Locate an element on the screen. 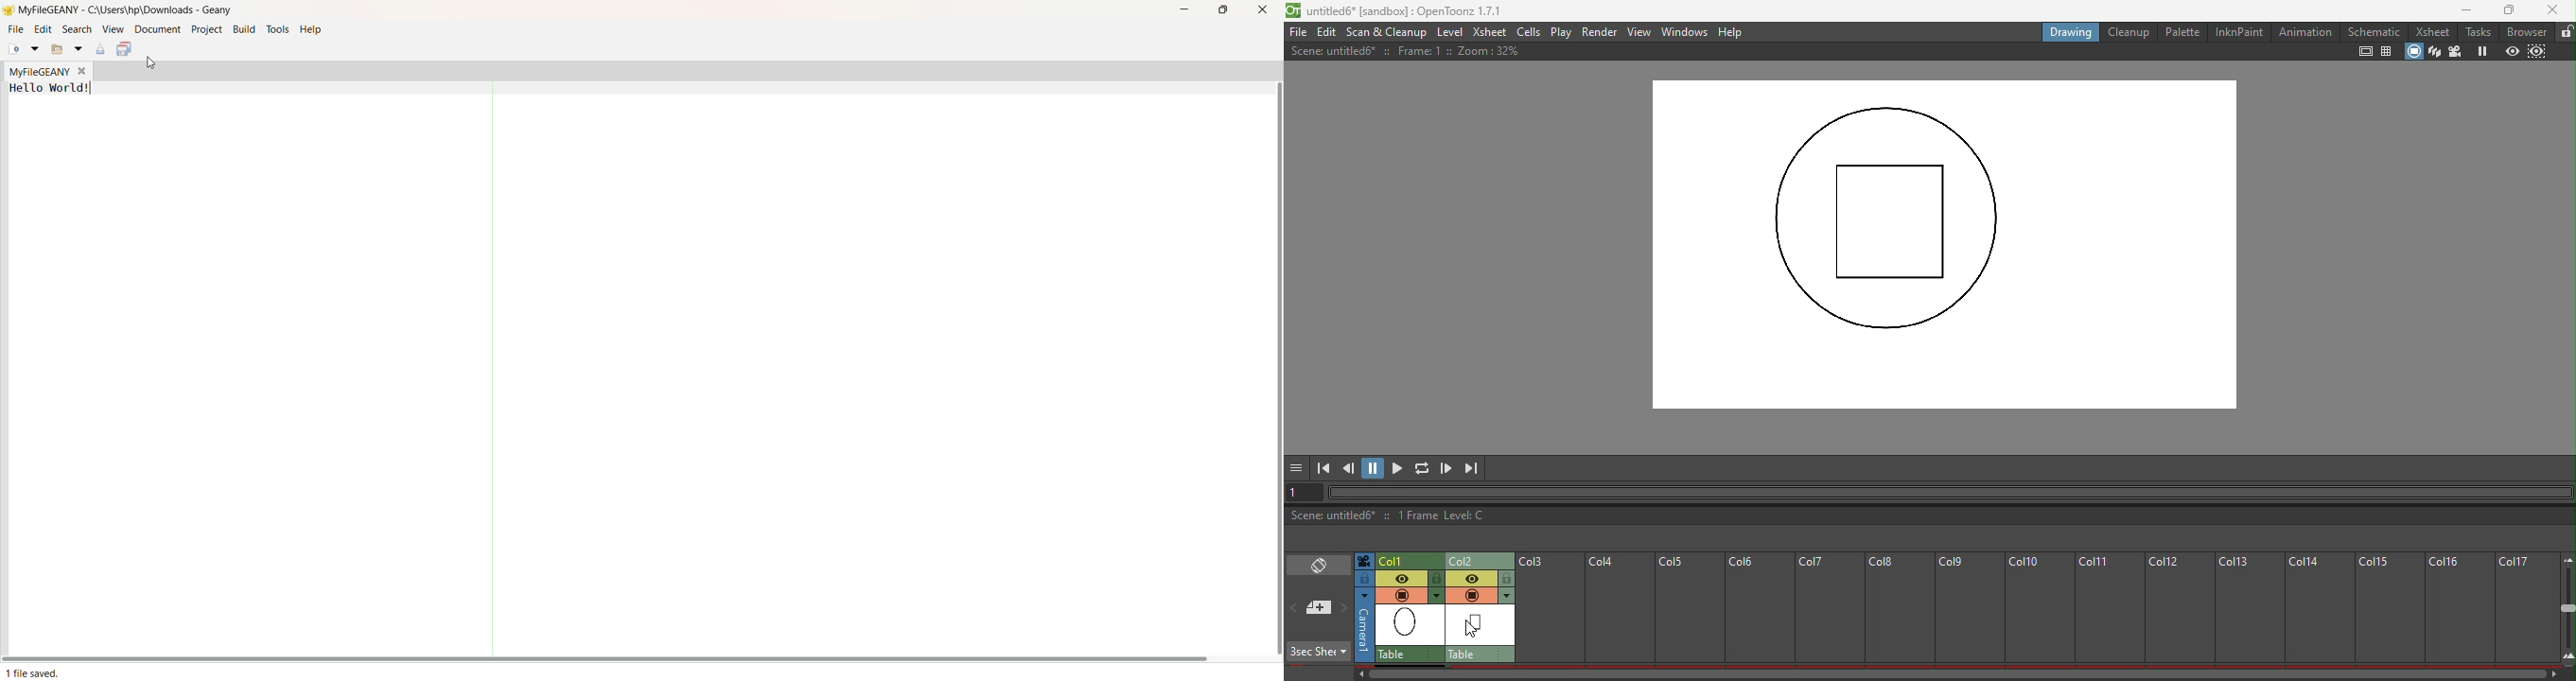 The height and width of the screenshot is (700, 2576). New memo is located at coordinates (1319, 608).